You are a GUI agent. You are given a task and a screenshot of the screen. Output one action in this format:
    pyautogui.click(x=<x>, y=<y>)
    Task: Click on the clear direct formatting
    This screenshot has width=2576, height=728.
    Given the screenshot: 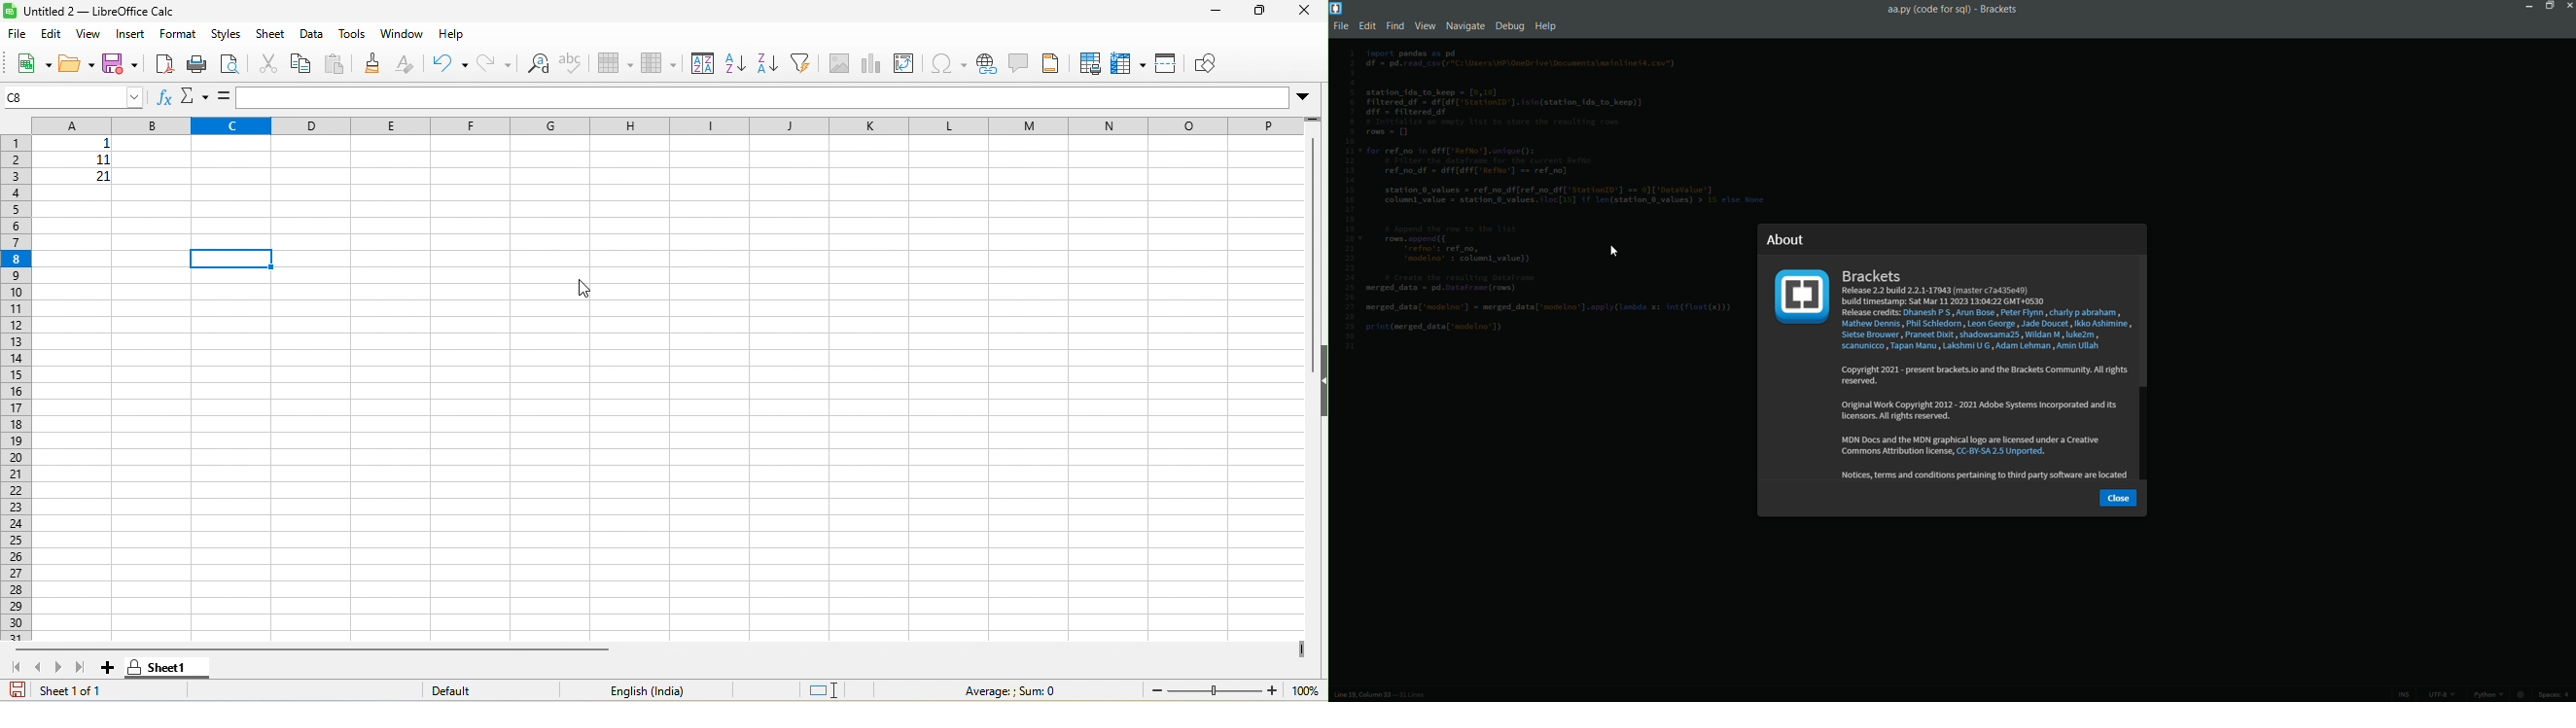 What is the action you would take?
    pyautogui.click(x=420, y=64)
    